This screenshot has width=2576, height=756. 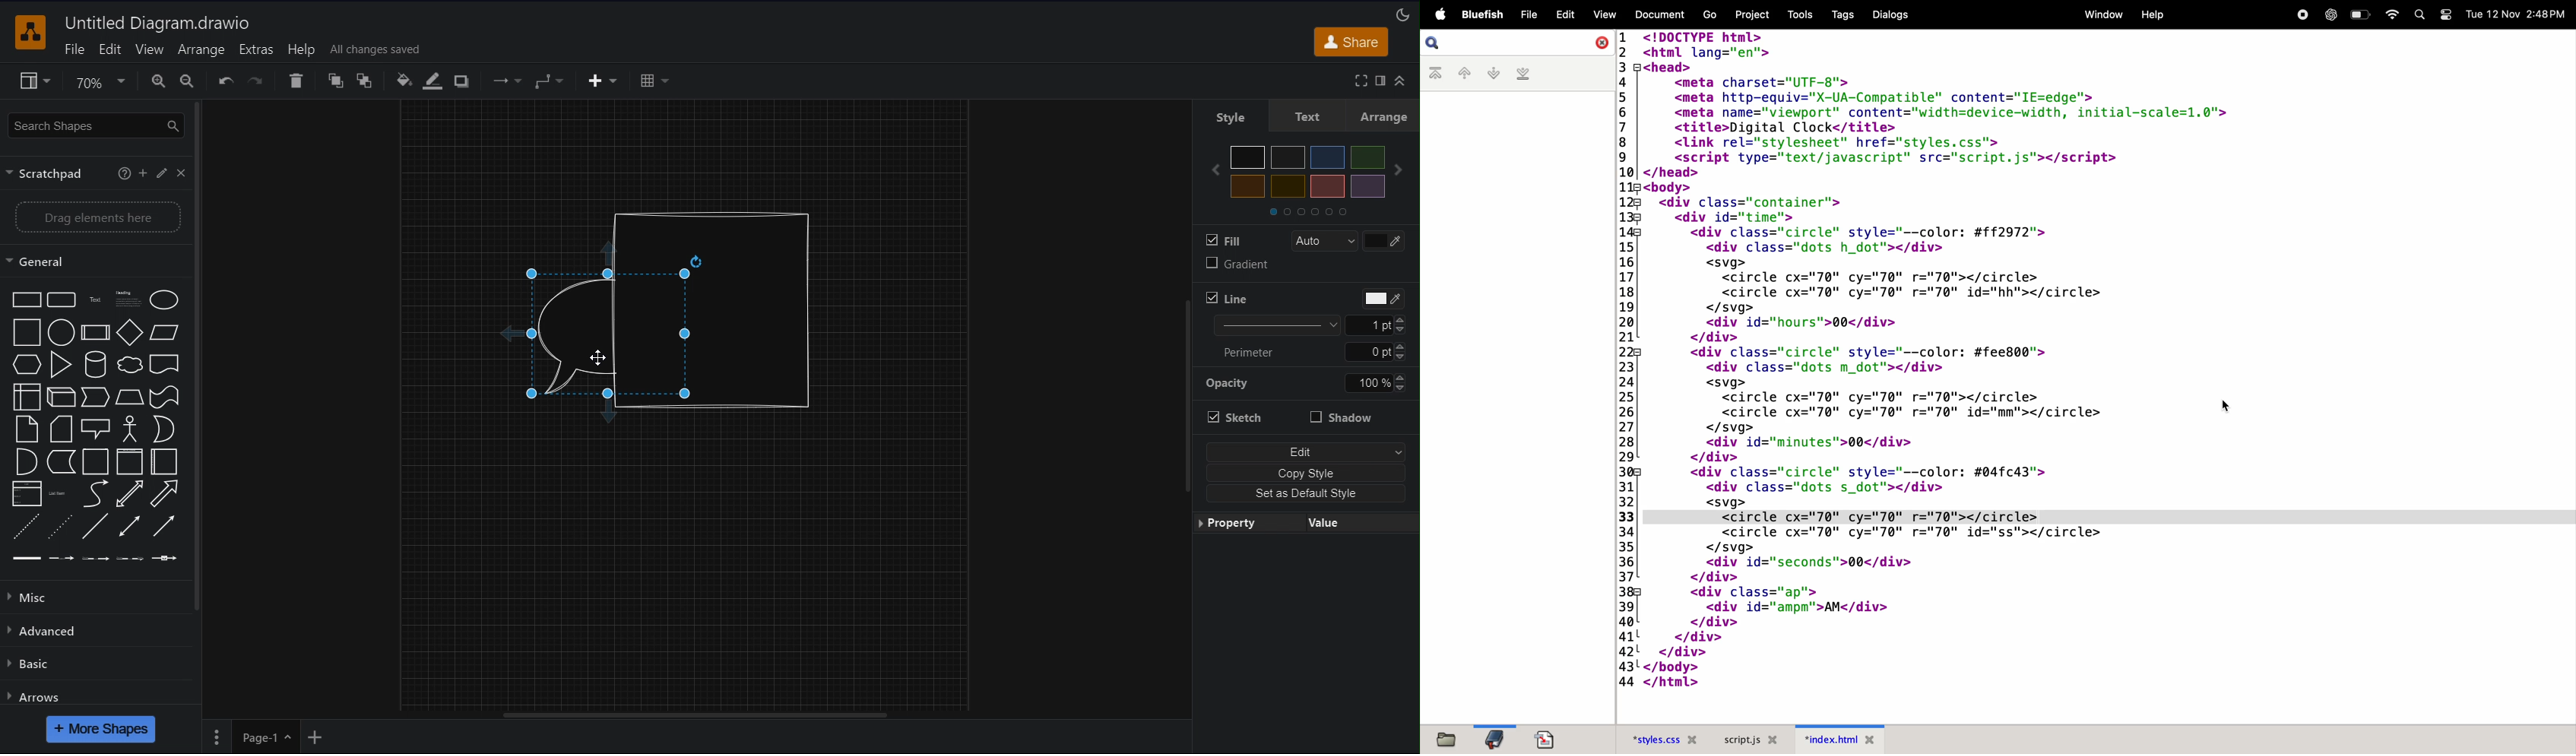 I want to click on Arrange, so click(x=1387, y=116).